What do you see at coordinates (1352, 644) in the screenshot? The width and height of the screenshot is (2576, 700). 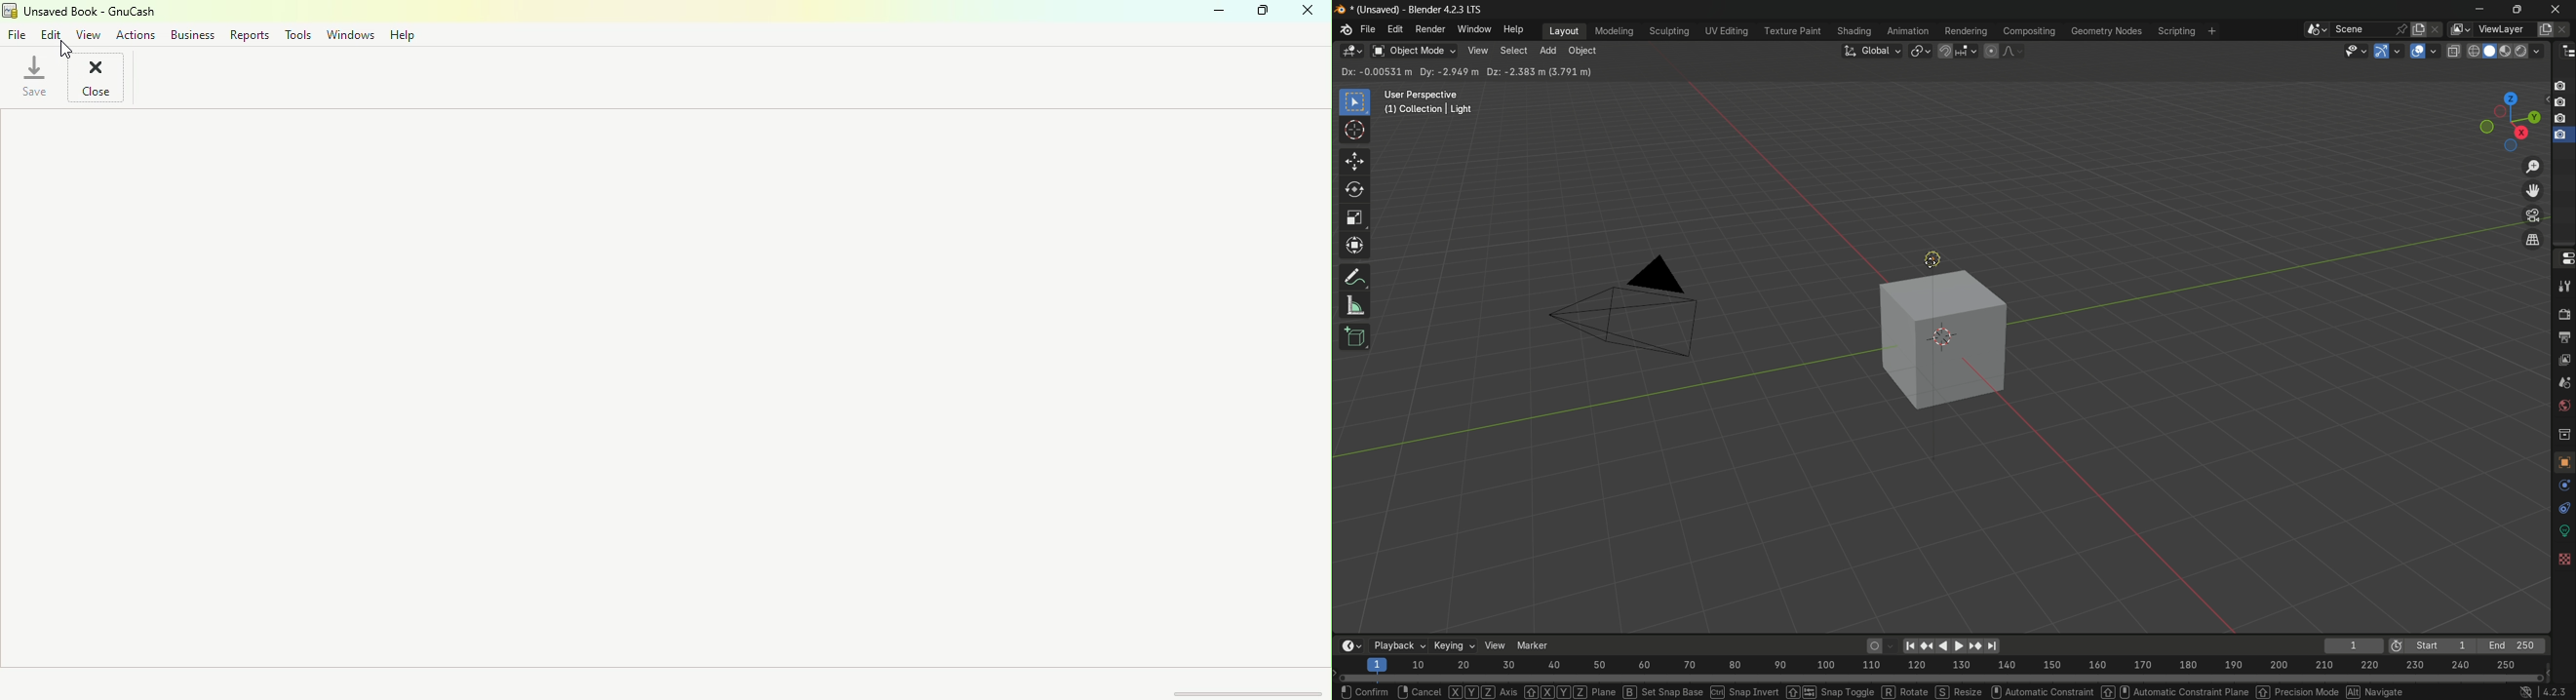 I see `timeline` at bounding box center [1352, 644].